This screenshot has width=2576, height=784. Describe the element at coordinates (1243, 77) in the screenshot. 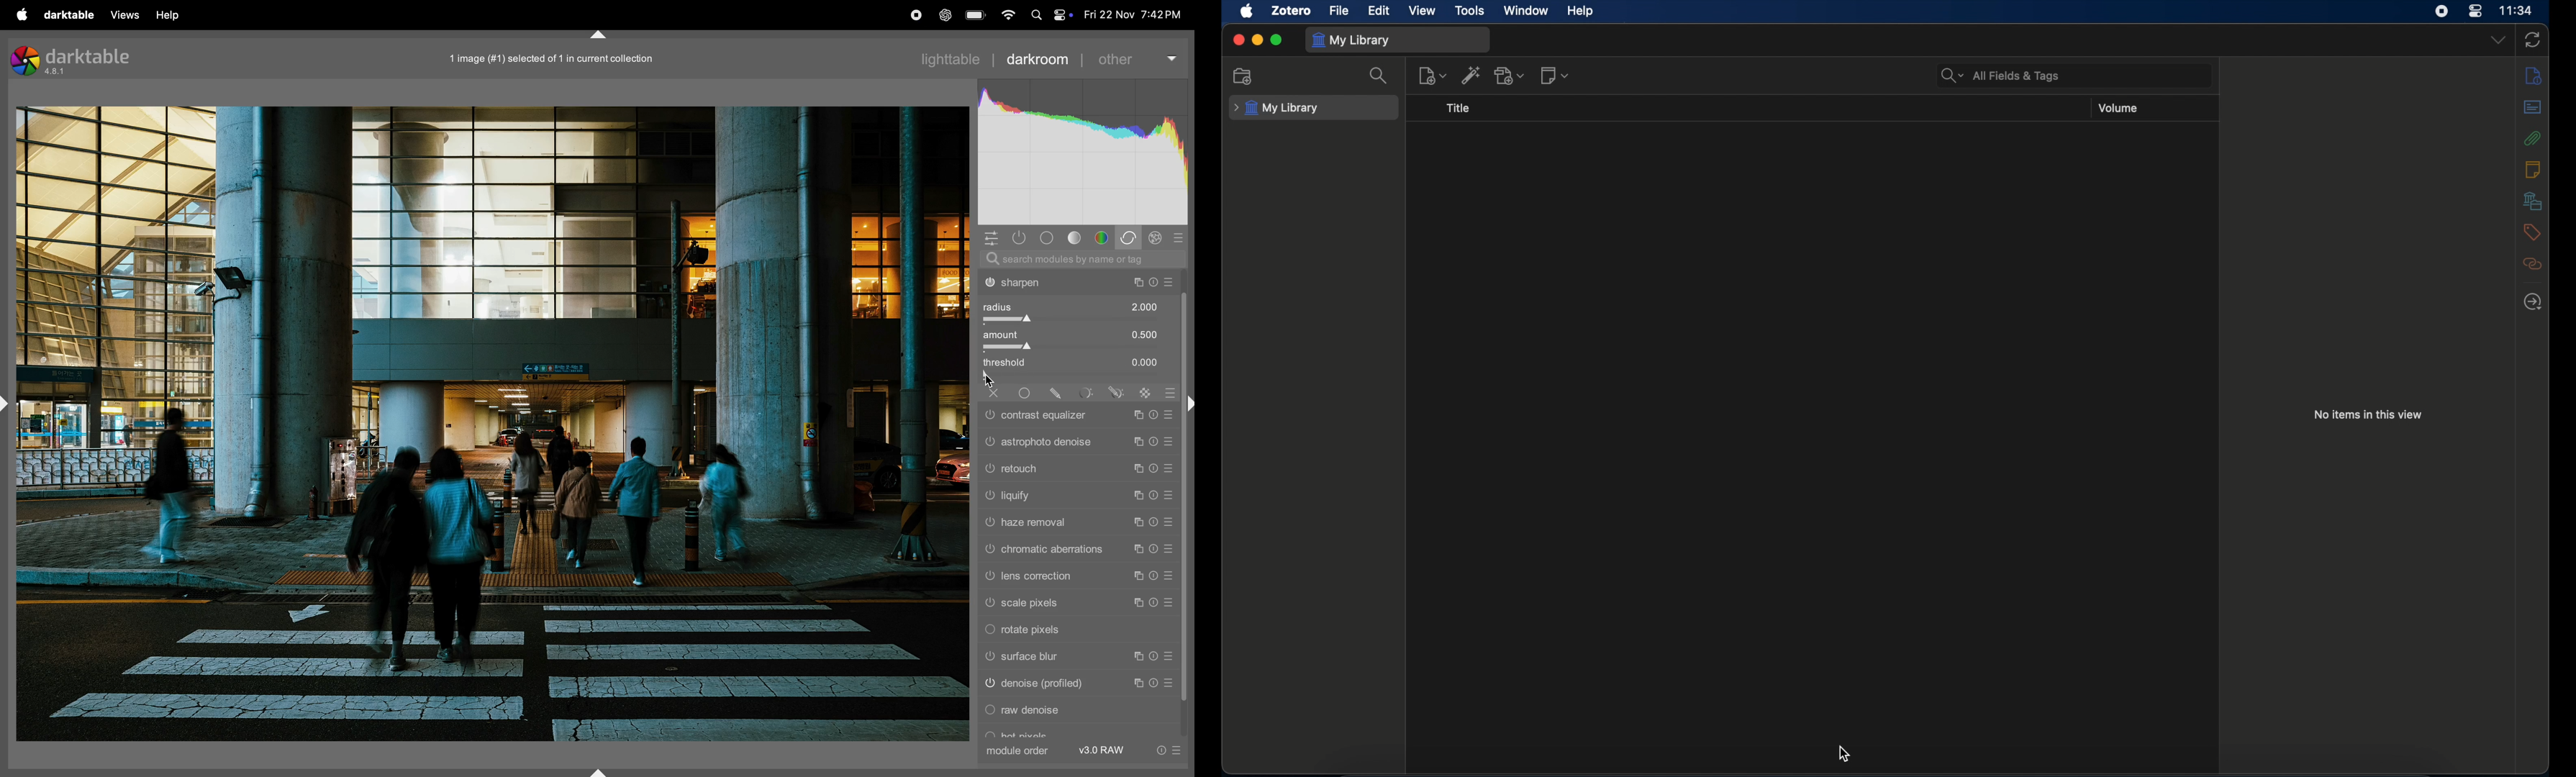

I see `new collection` at that location.